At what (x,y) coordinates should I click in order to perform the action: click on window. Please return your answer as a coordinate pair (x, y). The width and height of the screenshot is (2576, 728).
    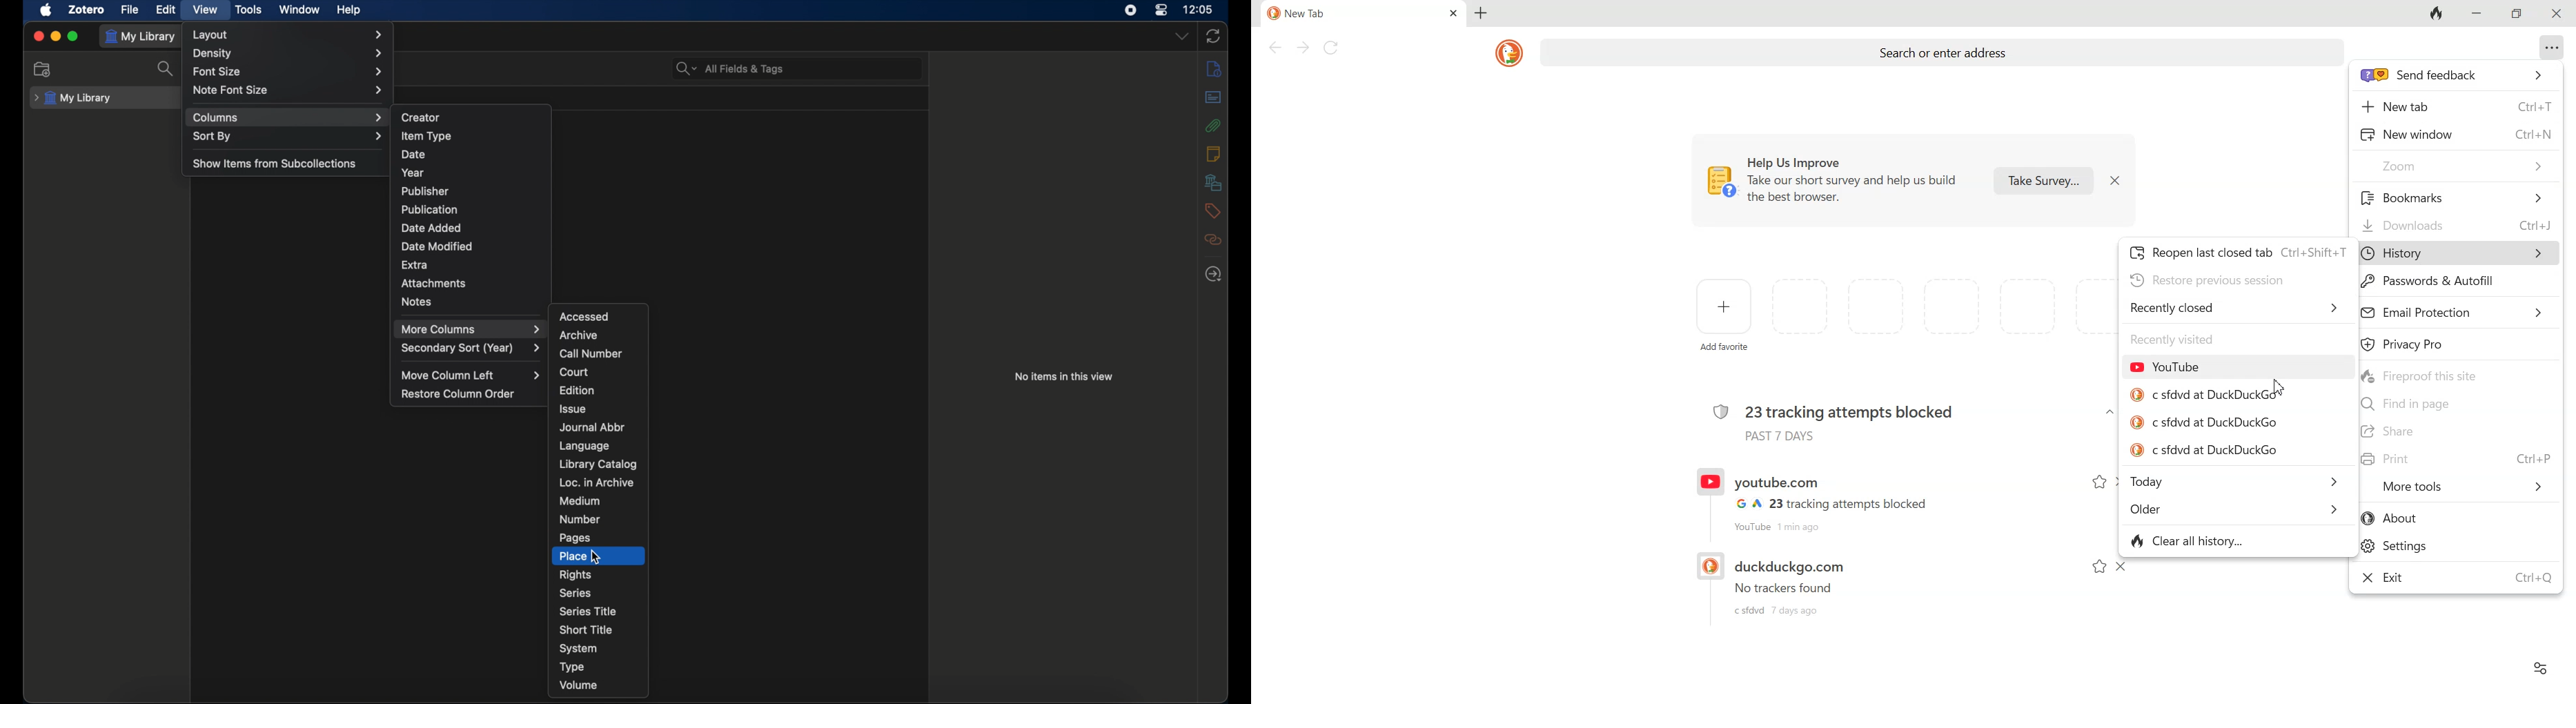
    Looking at the image, I should click on (298, 8).